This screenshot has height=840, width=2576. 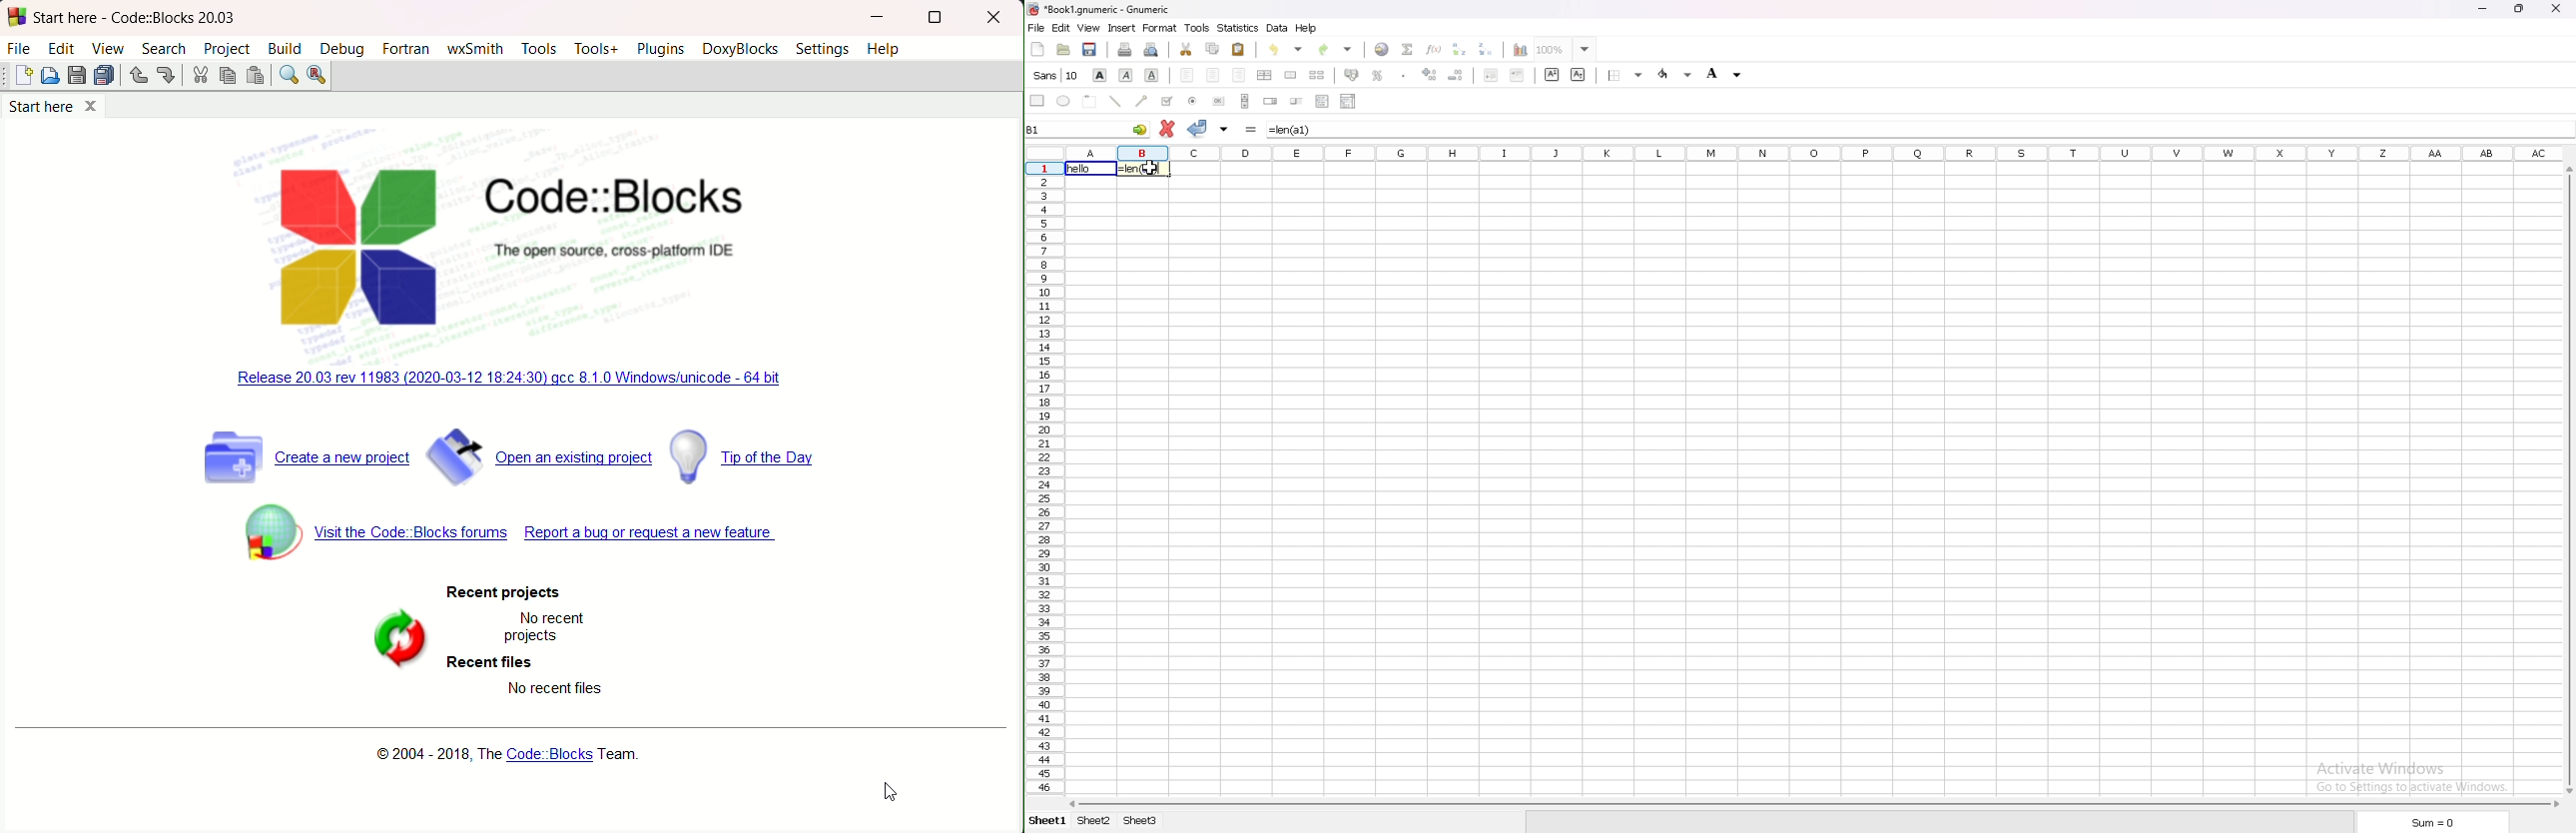 What do you see at coordinates (1168, 129) in the screenshot?
I see `cancel change` at bounding box center [1168, 129].